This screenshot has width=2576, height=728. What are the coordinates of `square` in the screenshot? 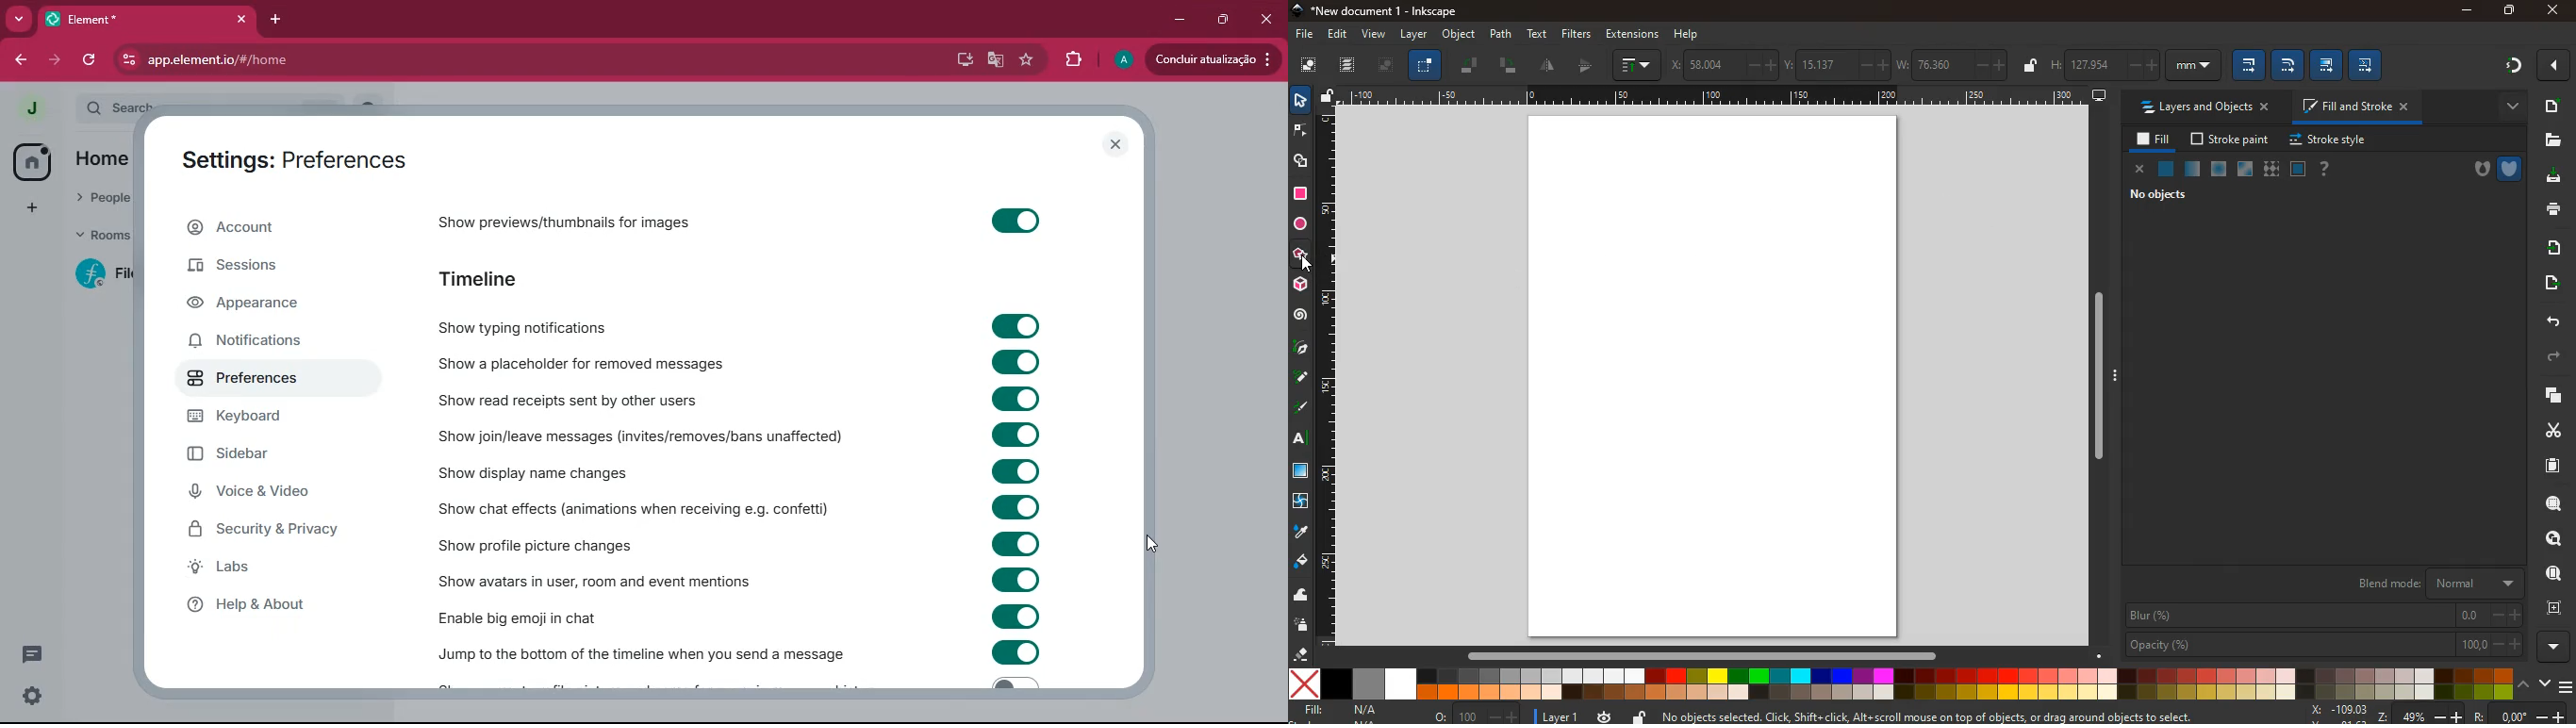 It's located at (1302, 195).